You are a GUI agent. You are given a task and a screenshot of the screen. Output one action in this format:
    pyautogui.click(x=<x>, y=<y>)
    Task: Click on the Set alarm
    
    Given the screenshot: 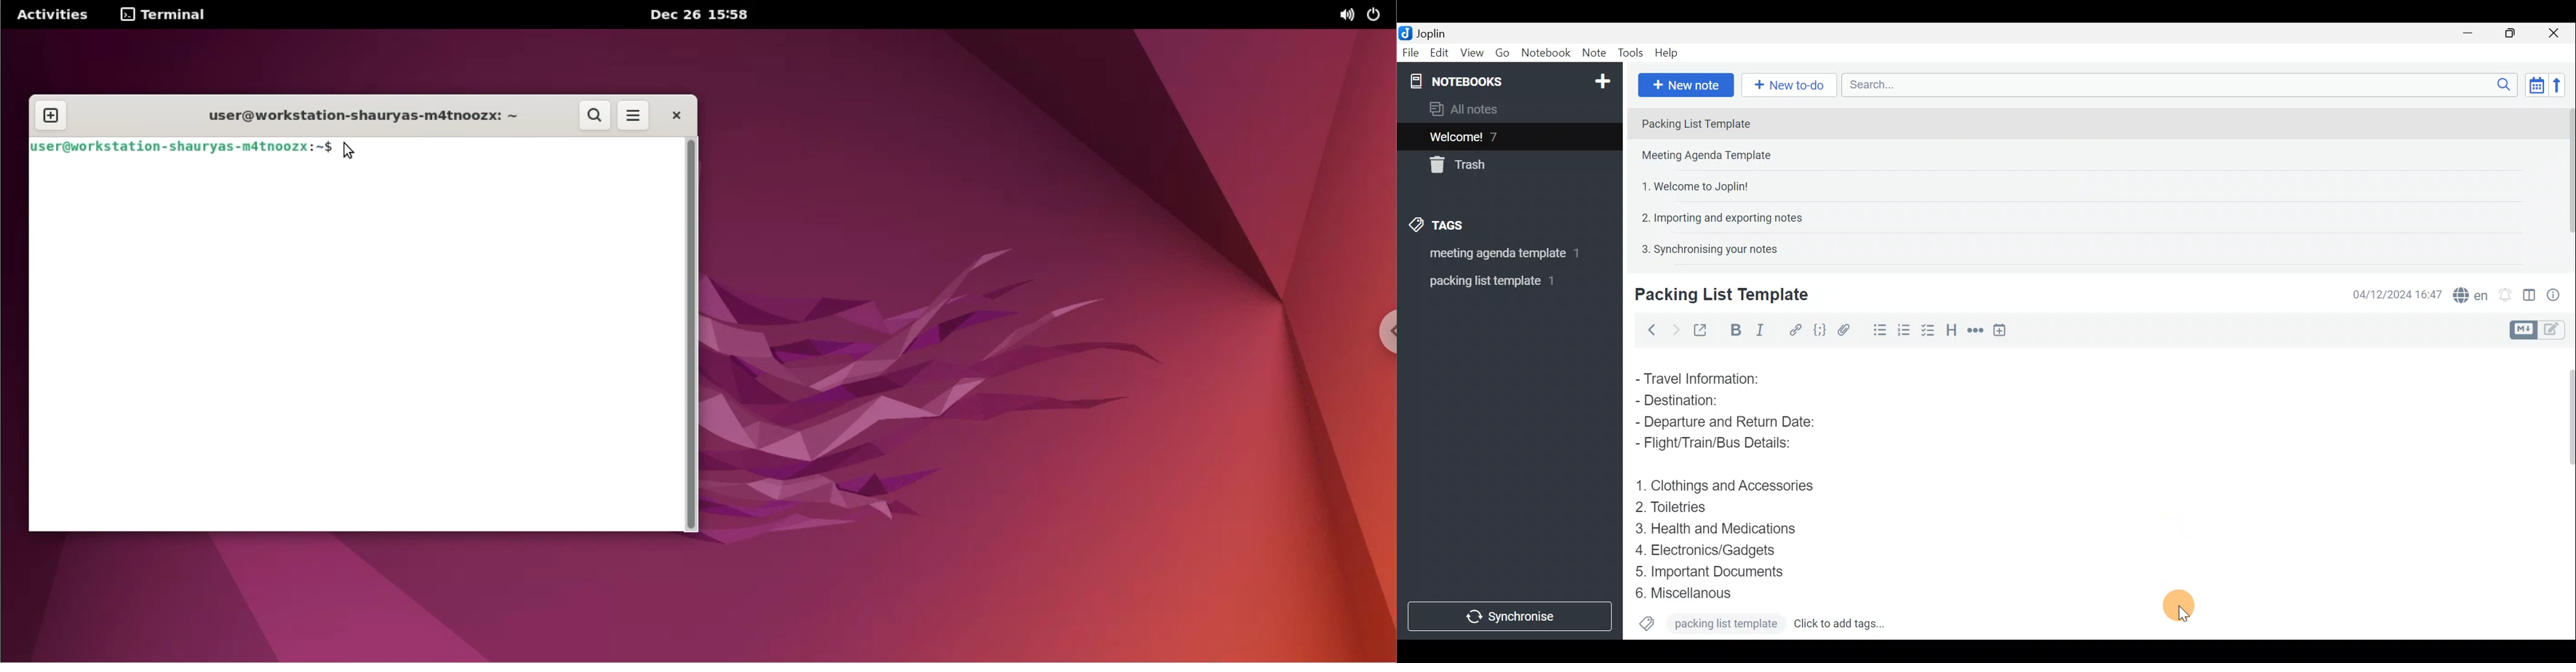 What is the action you would take?
    pyautogui.click(x=2505, y=292)
    